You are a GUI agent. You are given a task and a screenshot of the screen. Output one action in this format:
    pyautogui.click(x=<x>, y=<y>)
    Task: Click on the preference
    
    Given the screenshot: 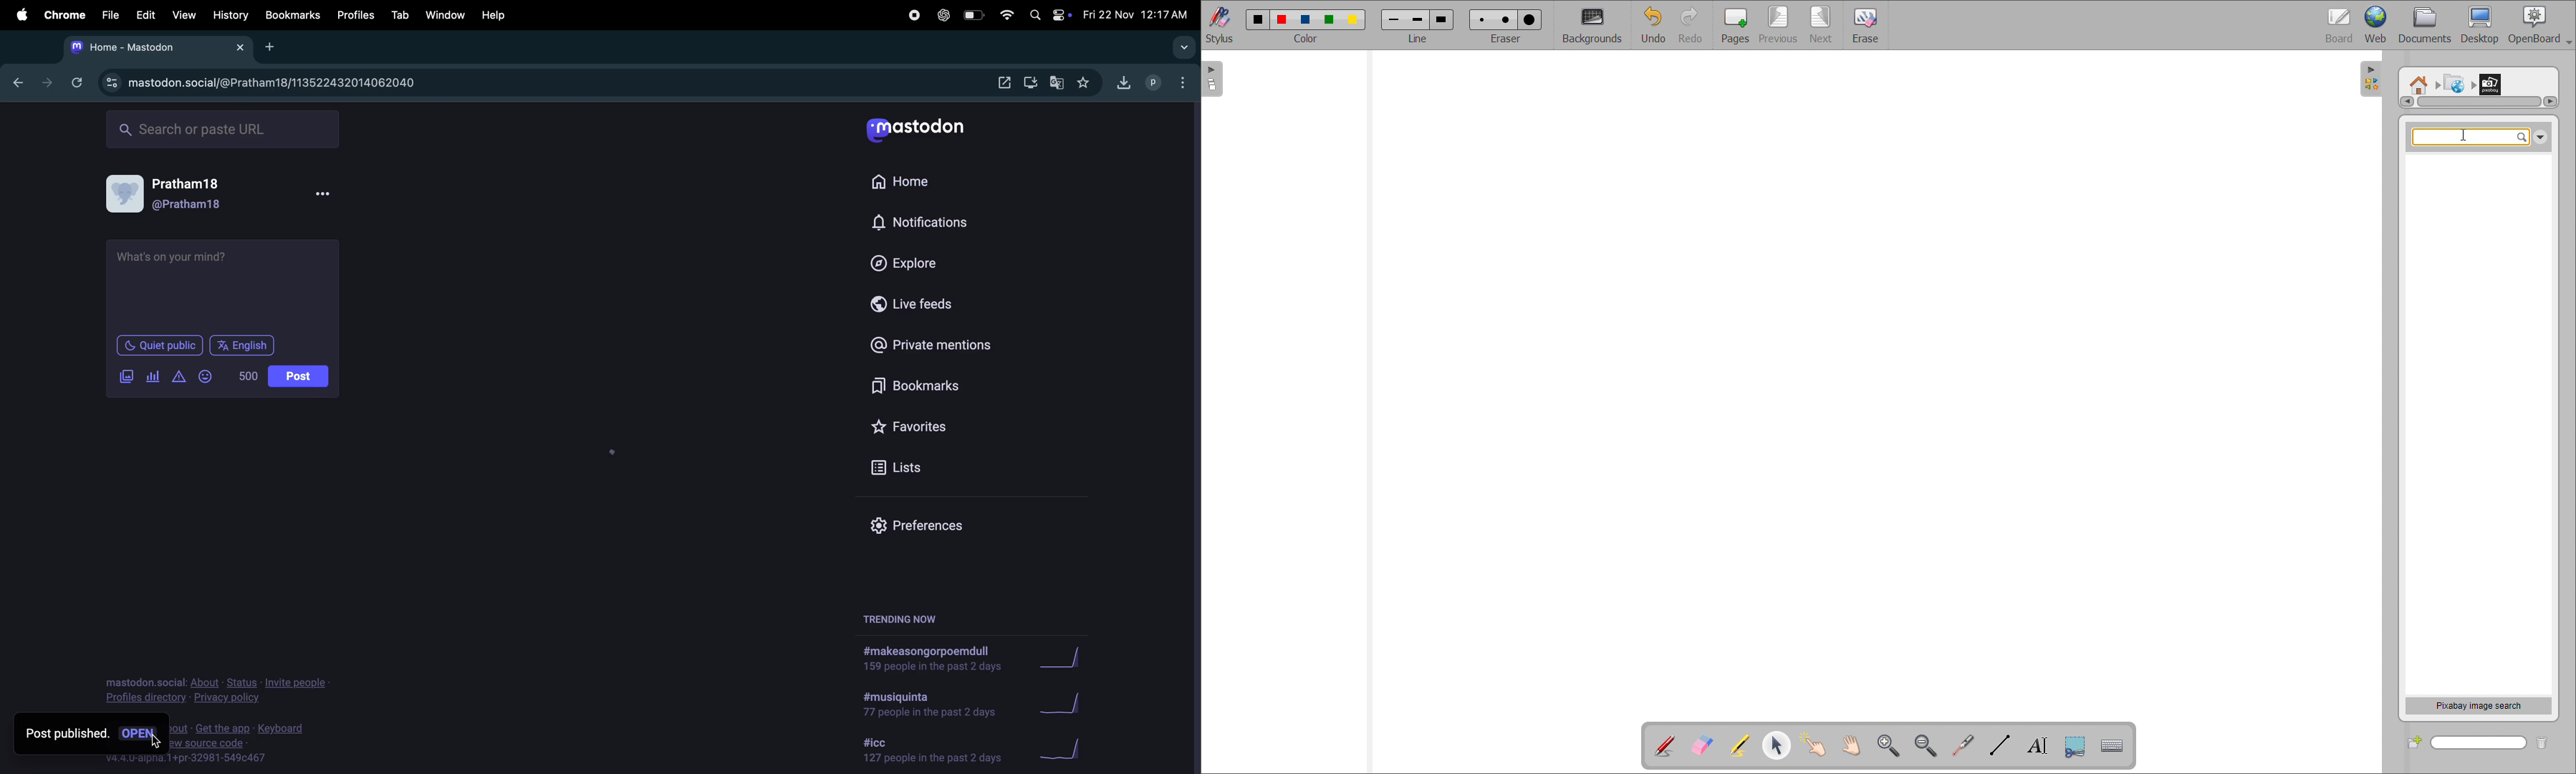 What is the action you would take?
    pyautogui.click(x=925, y=525)
    